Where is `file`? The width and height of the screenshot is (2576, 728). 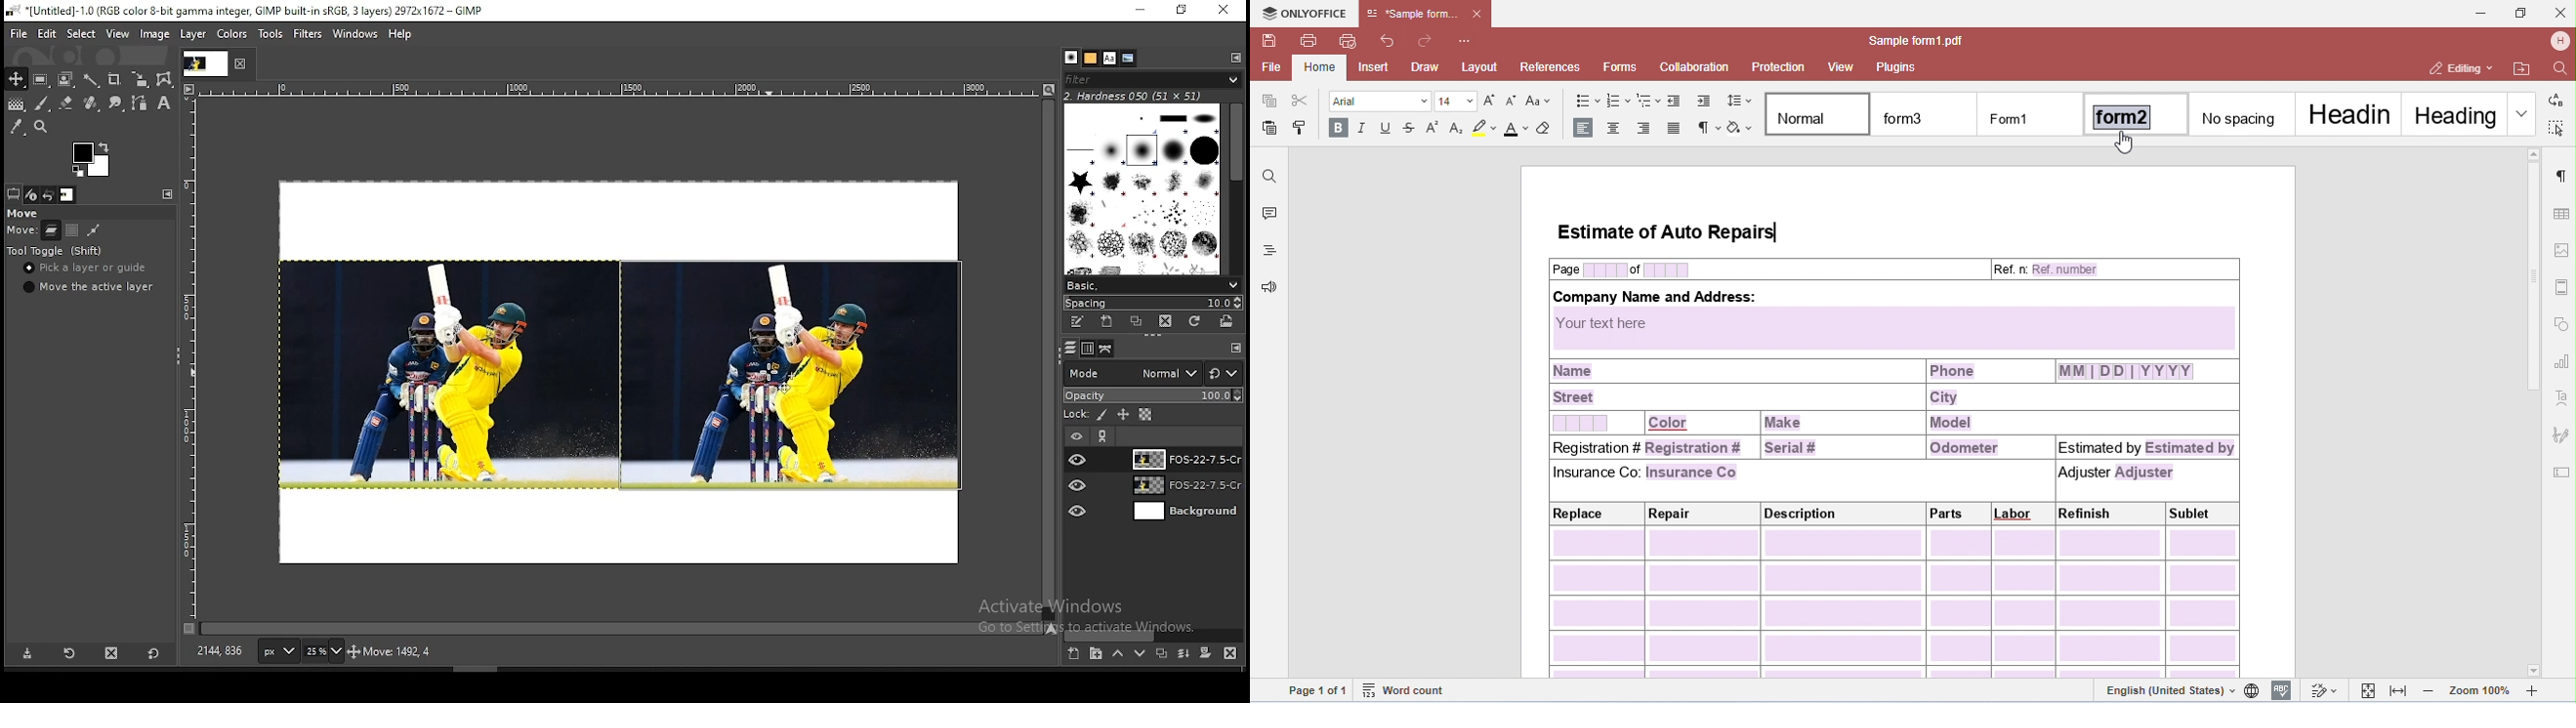 file is located at coordinates (19, 32).